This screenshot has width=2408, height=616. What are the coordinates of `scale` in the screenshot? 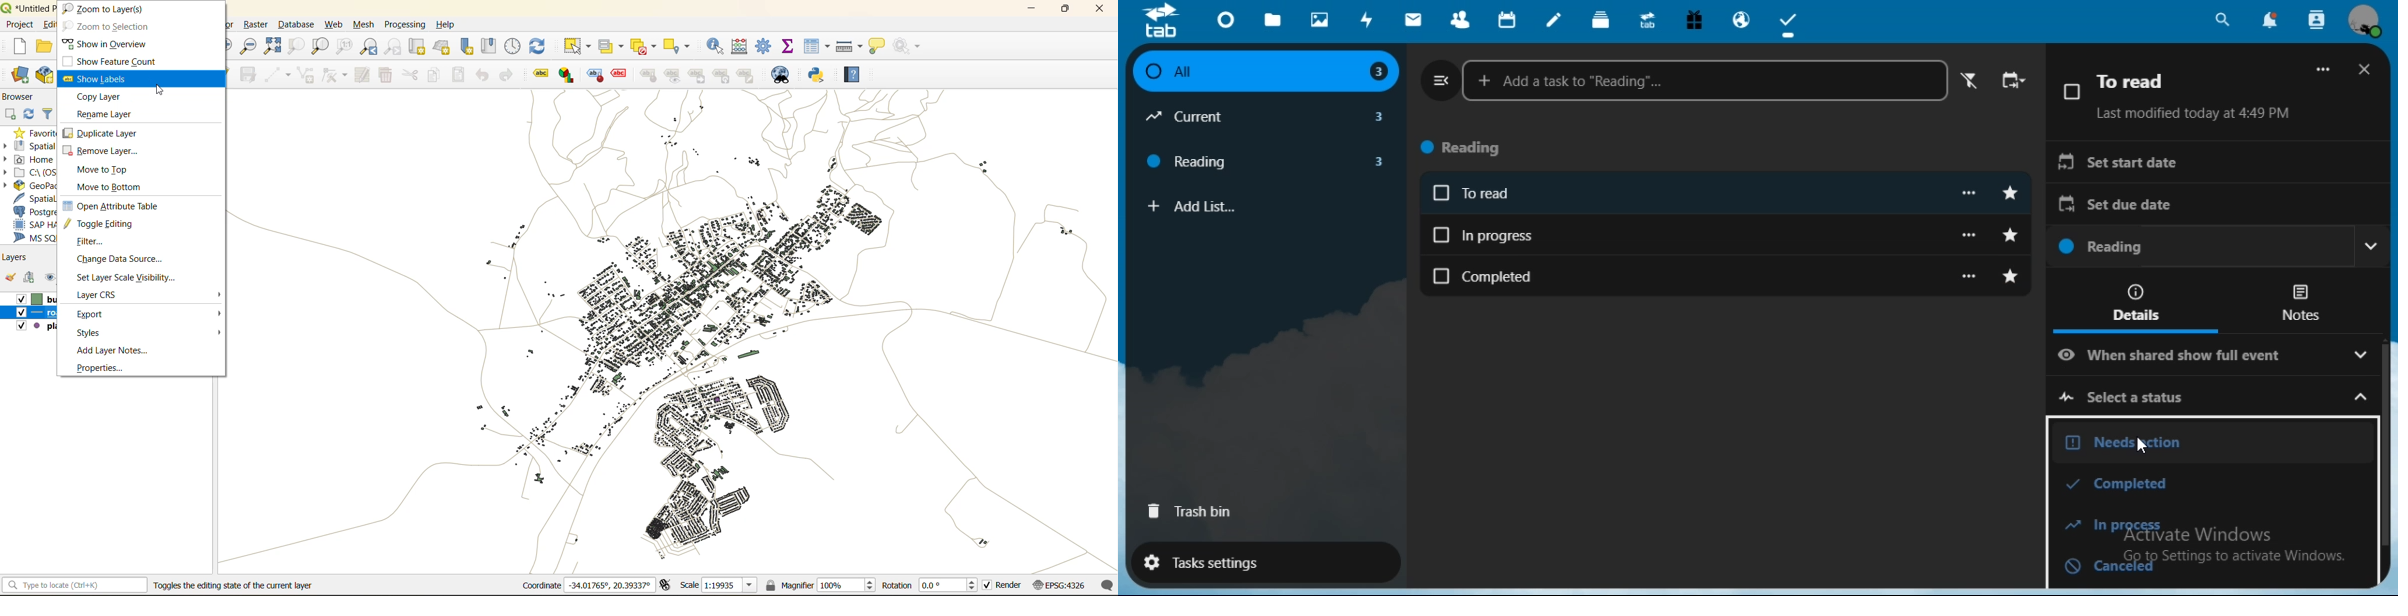 It's located at (721, 586).